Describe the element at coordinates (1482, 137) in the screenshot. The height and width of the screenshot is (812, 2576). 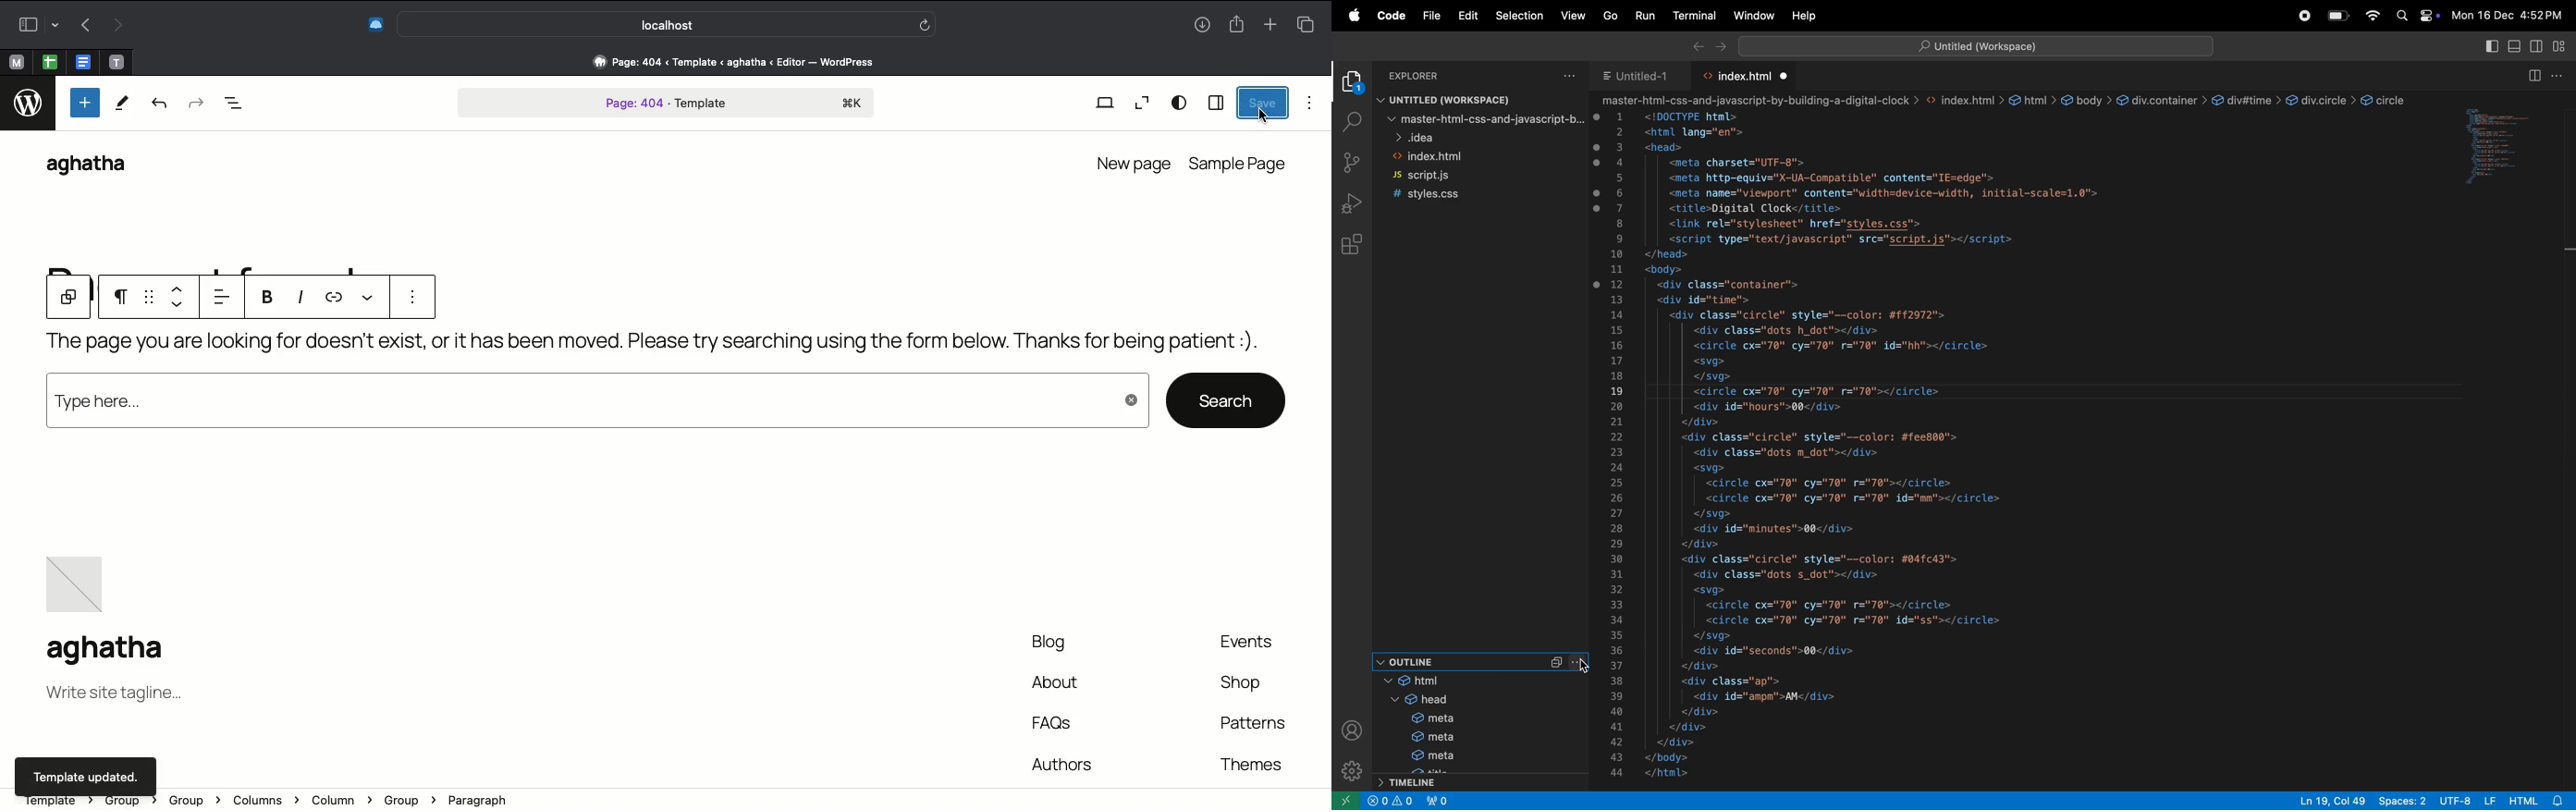
I see `idea` at that location.